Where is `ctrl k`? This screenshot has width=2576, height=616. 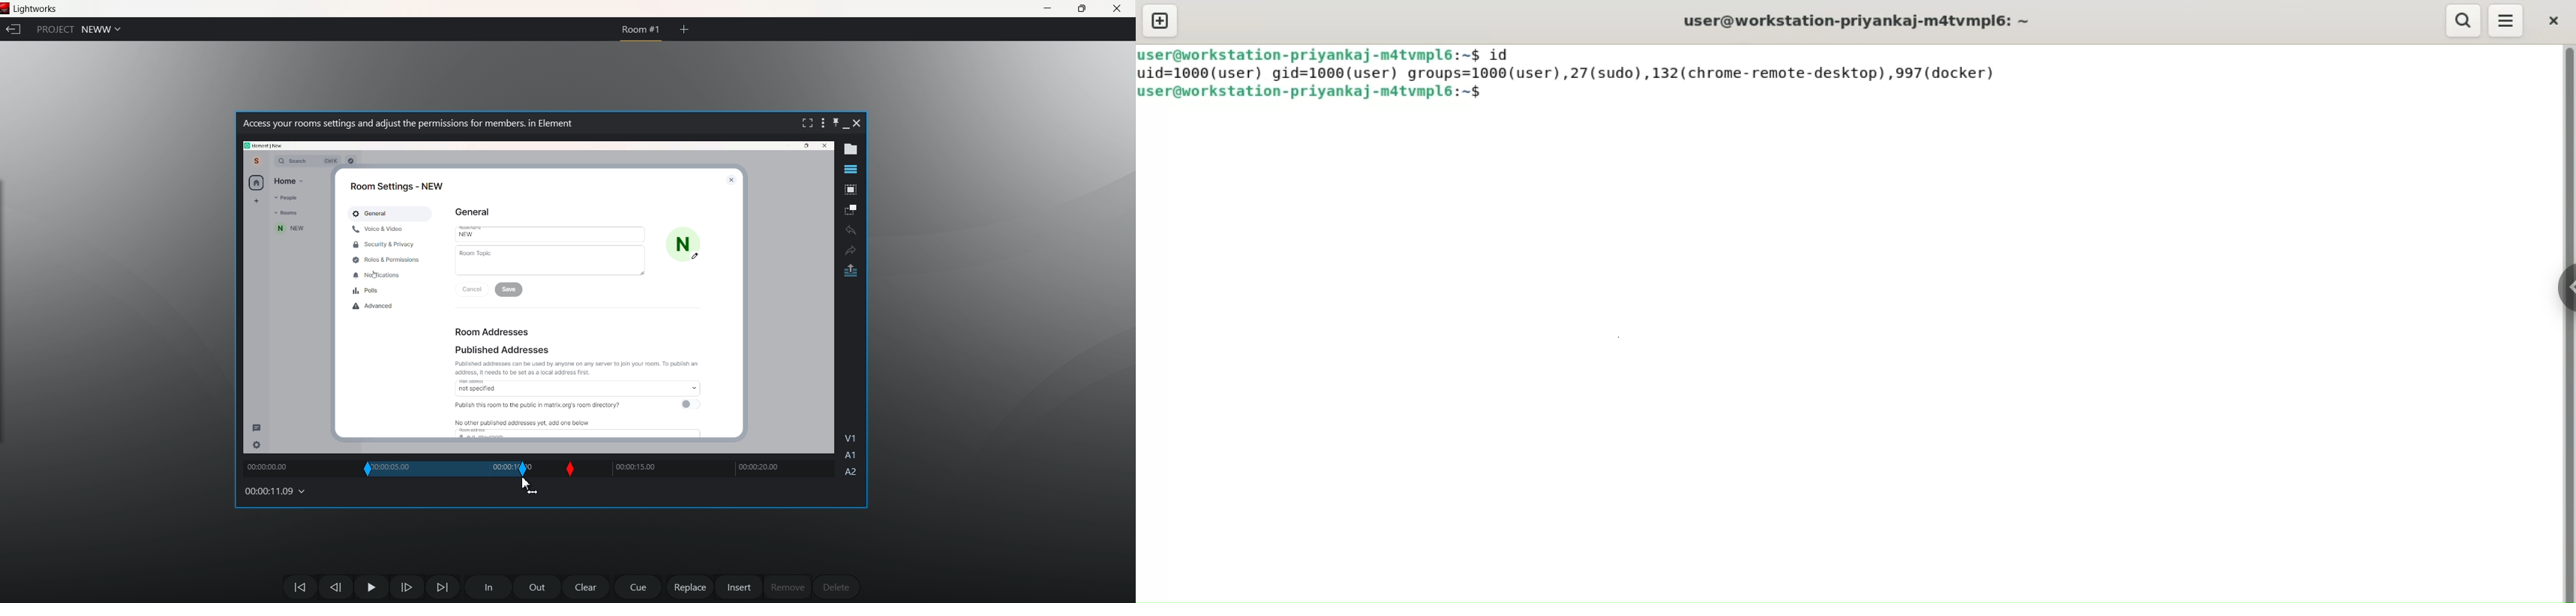 ctrl k is located at coordinates (331, 161).